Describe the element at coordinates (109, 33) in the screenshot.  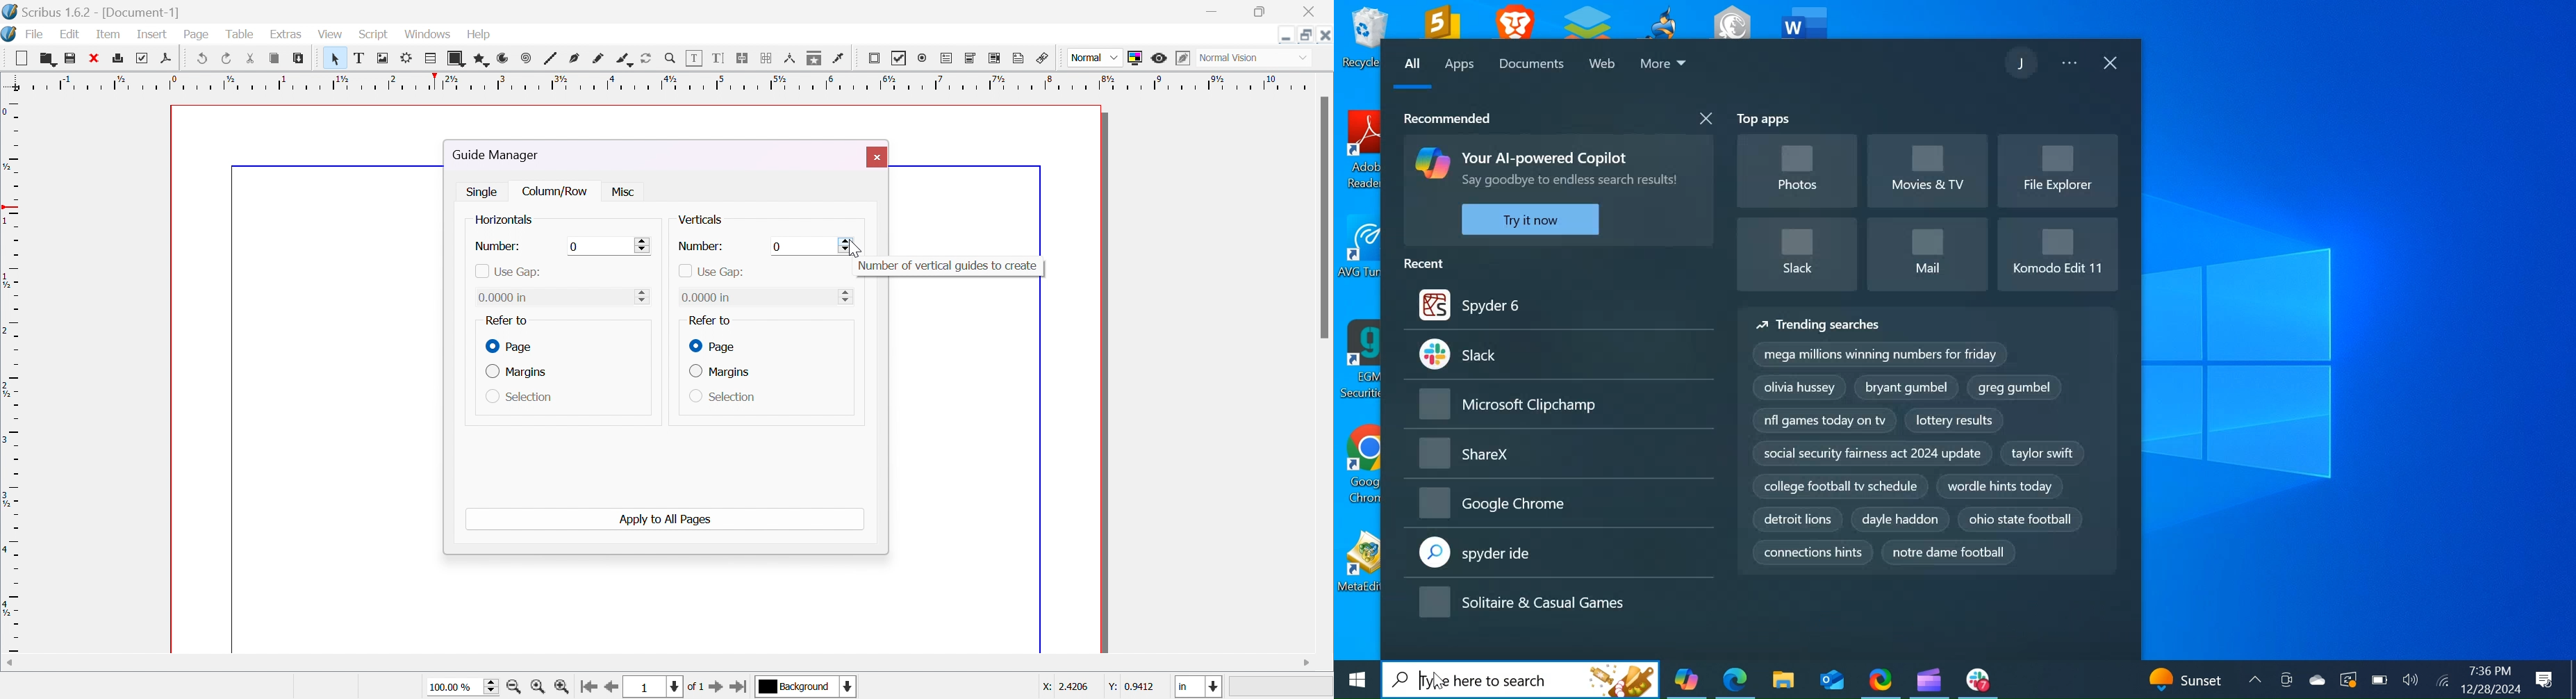
I see `item` at that location.